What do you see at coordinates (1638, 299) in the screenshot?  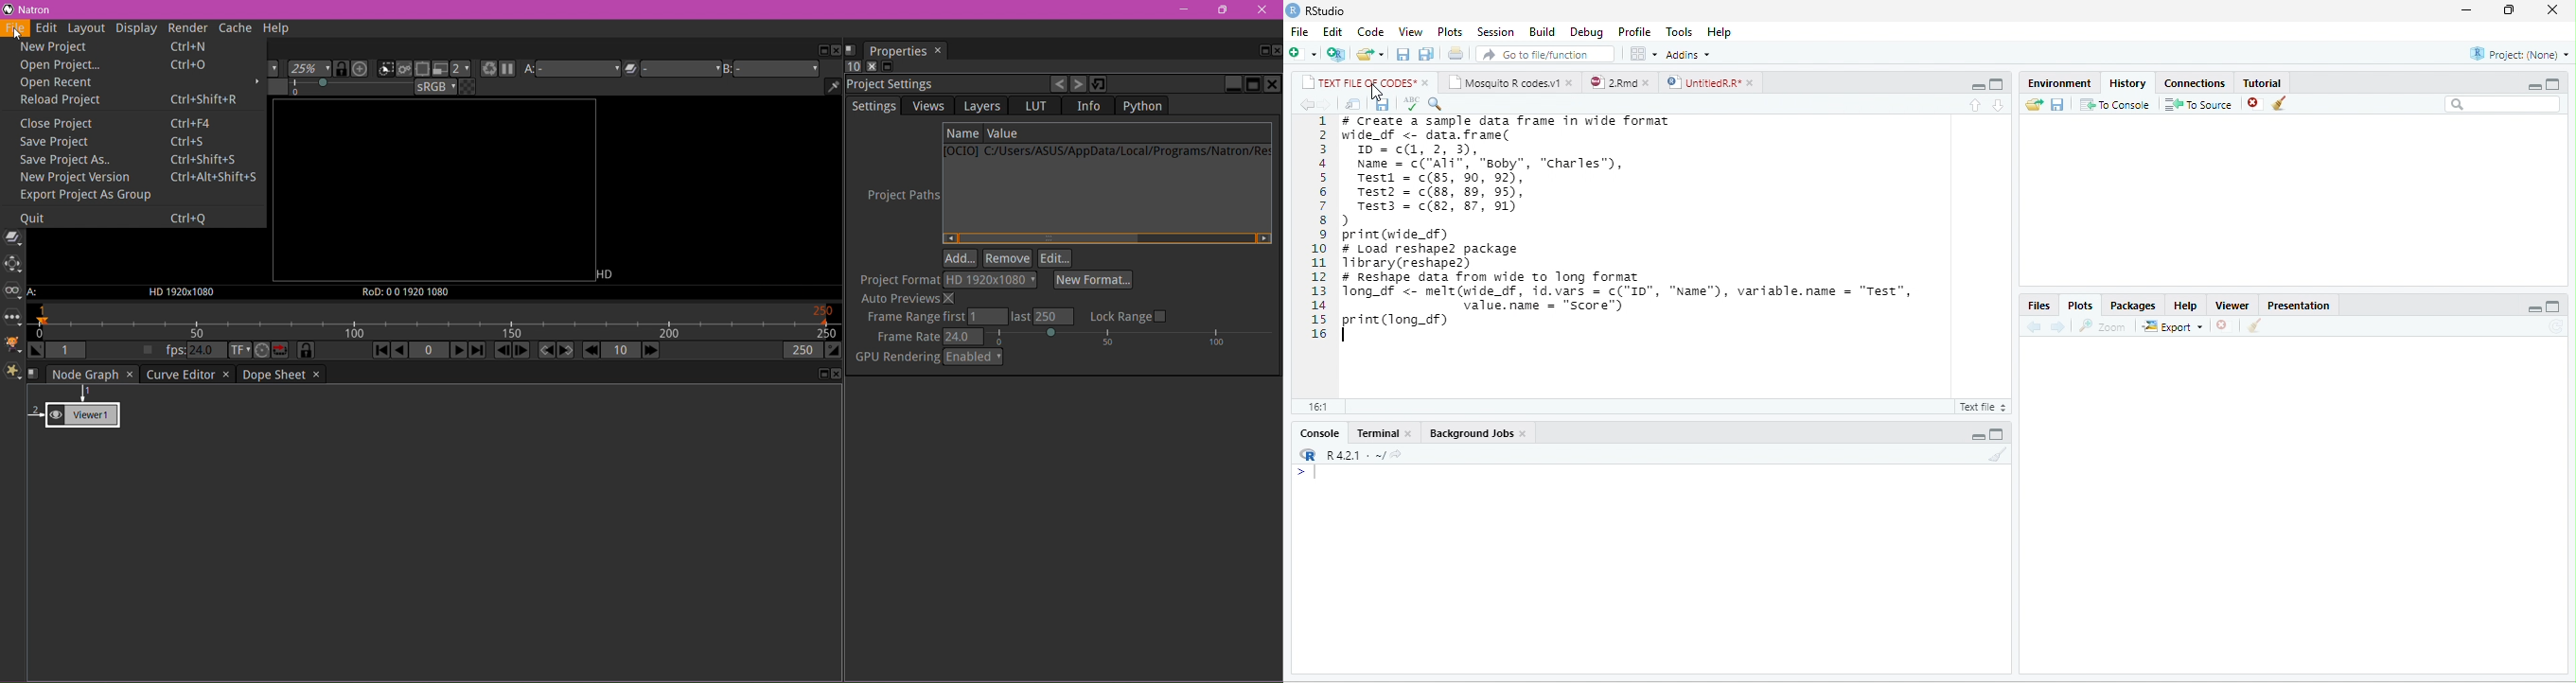 I see `# Reshape data from wide to long format

Tong_df <- melt(wide_df, id.vars = c("ID", "Name"), variable.name = "Test",
value.name = “score”)

print(long_df)` at bounding box center [1638, 299].